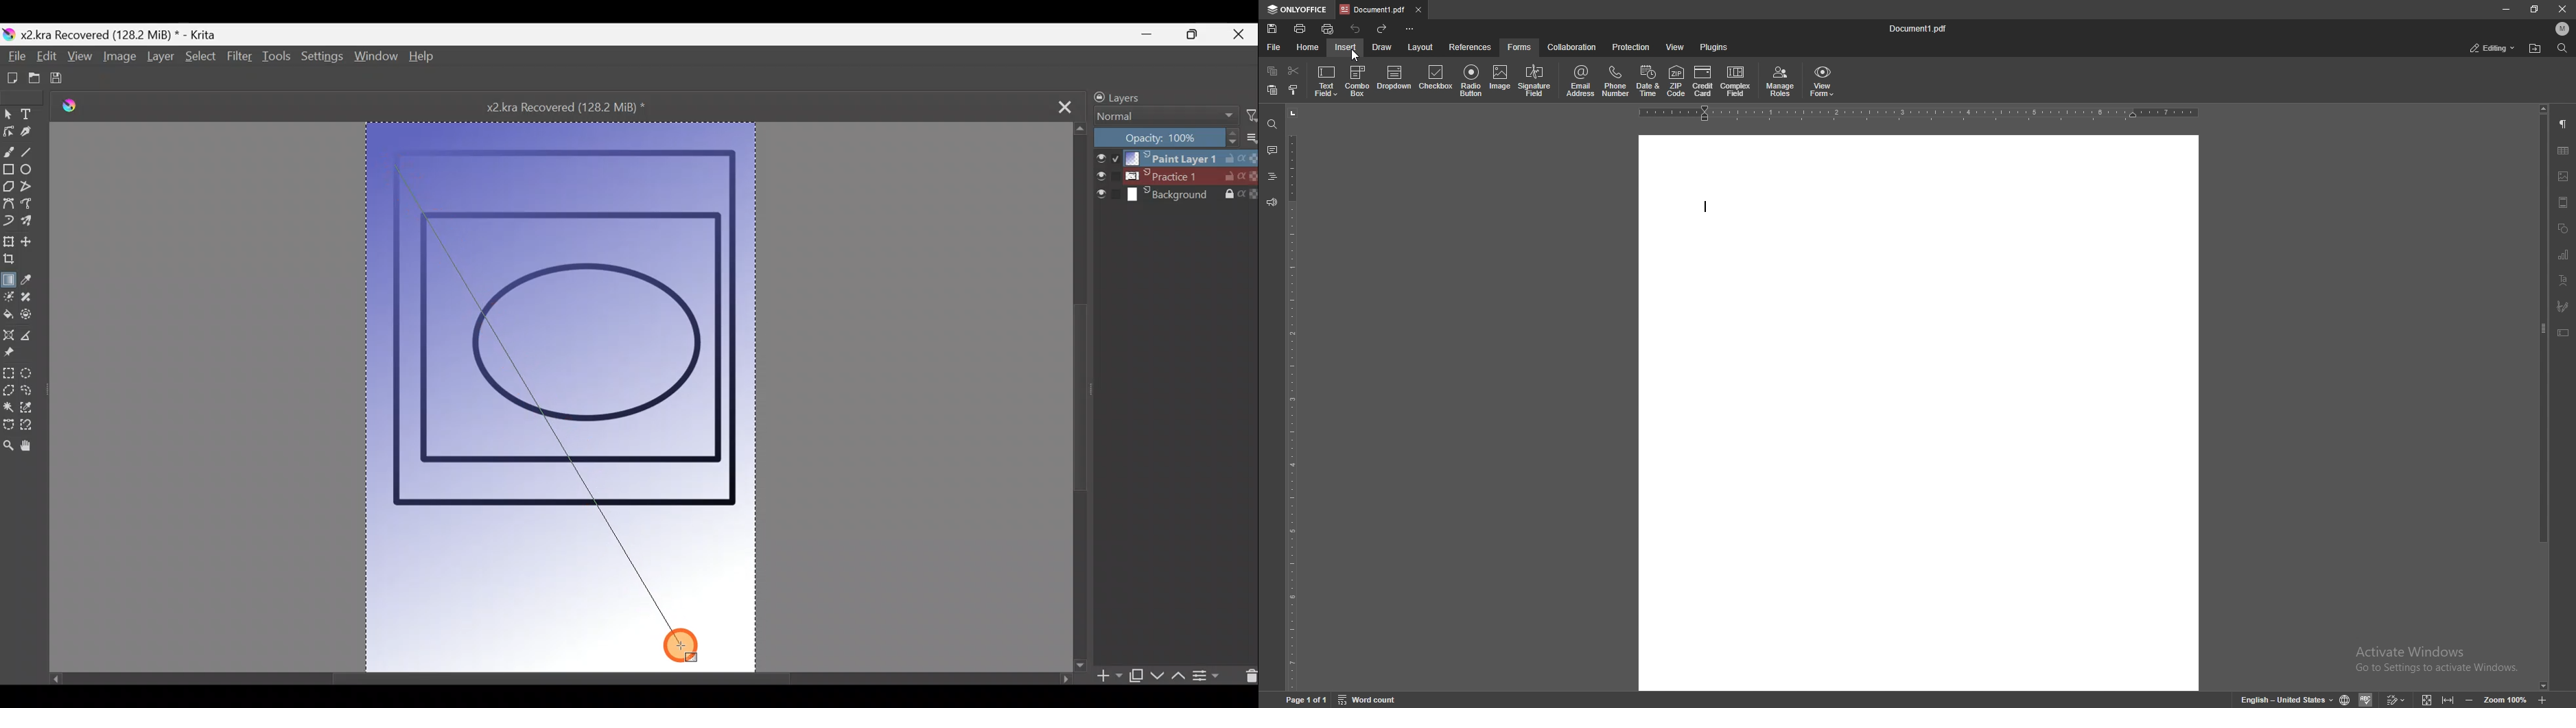 This screenshot has width=2576, height=728. Describe the element at coordinates (1111, 677) in the screenshot. I see `Add layer/mask` at that location.